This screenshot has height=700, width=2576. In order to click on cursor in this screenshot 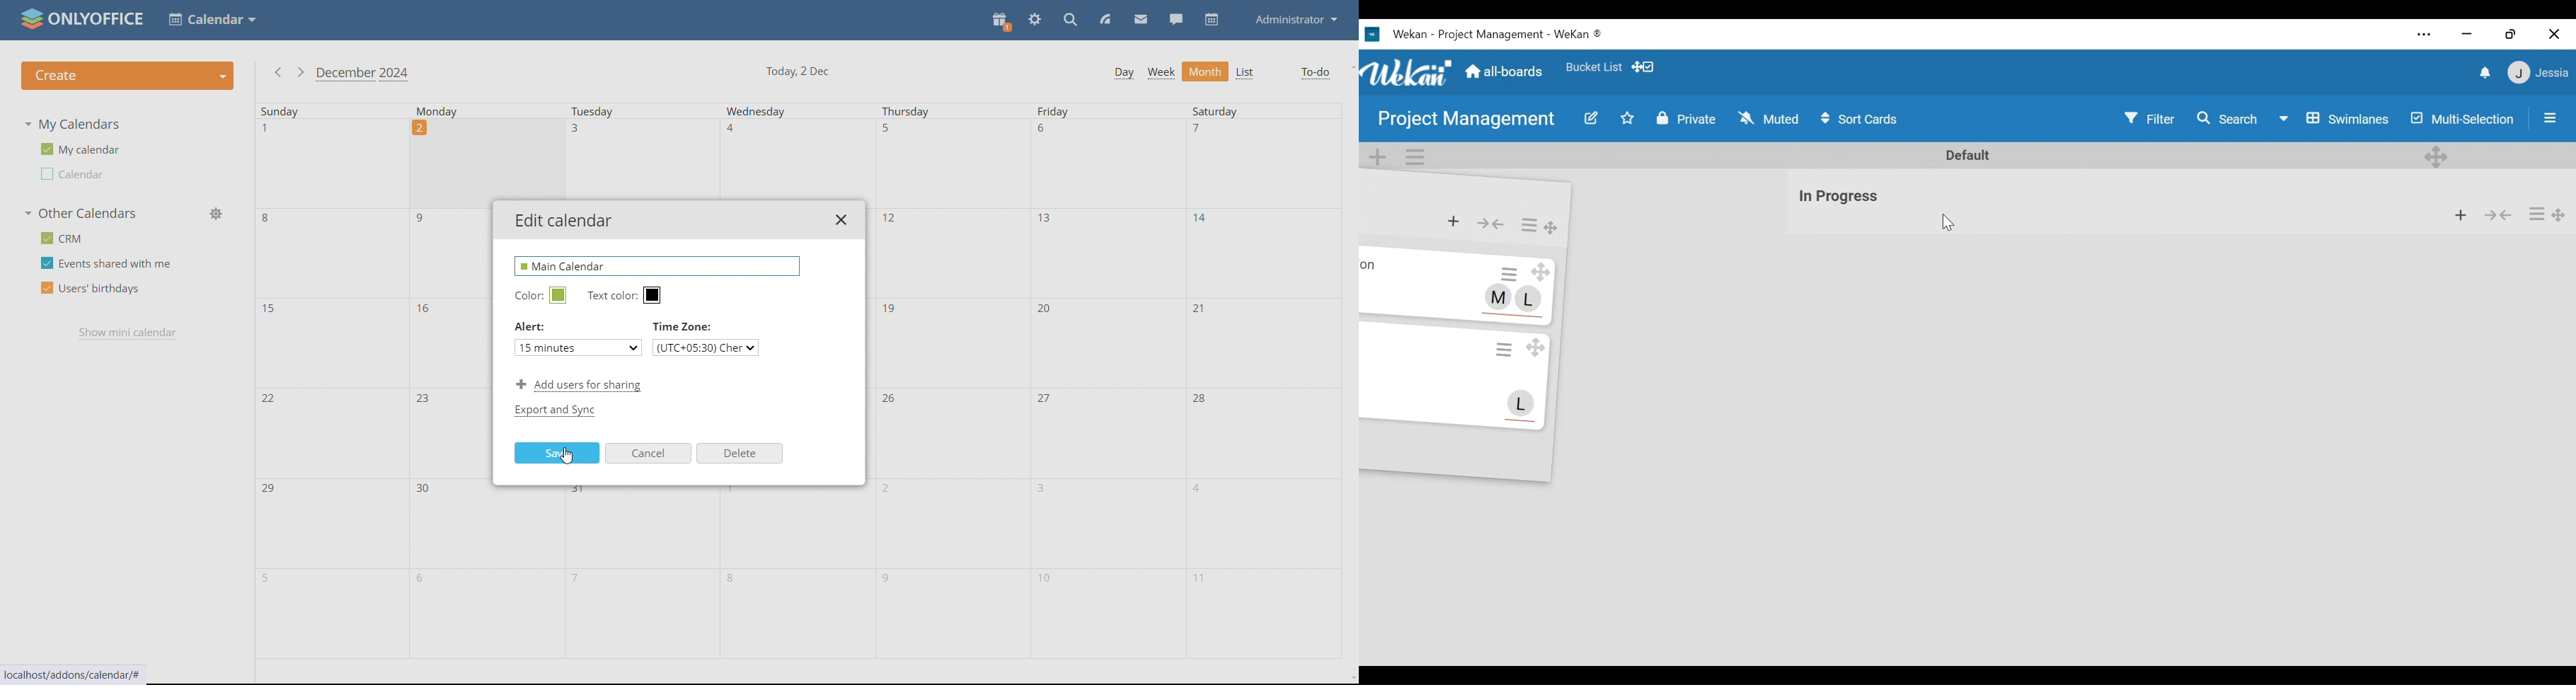, I will do `click(570, 459)`.